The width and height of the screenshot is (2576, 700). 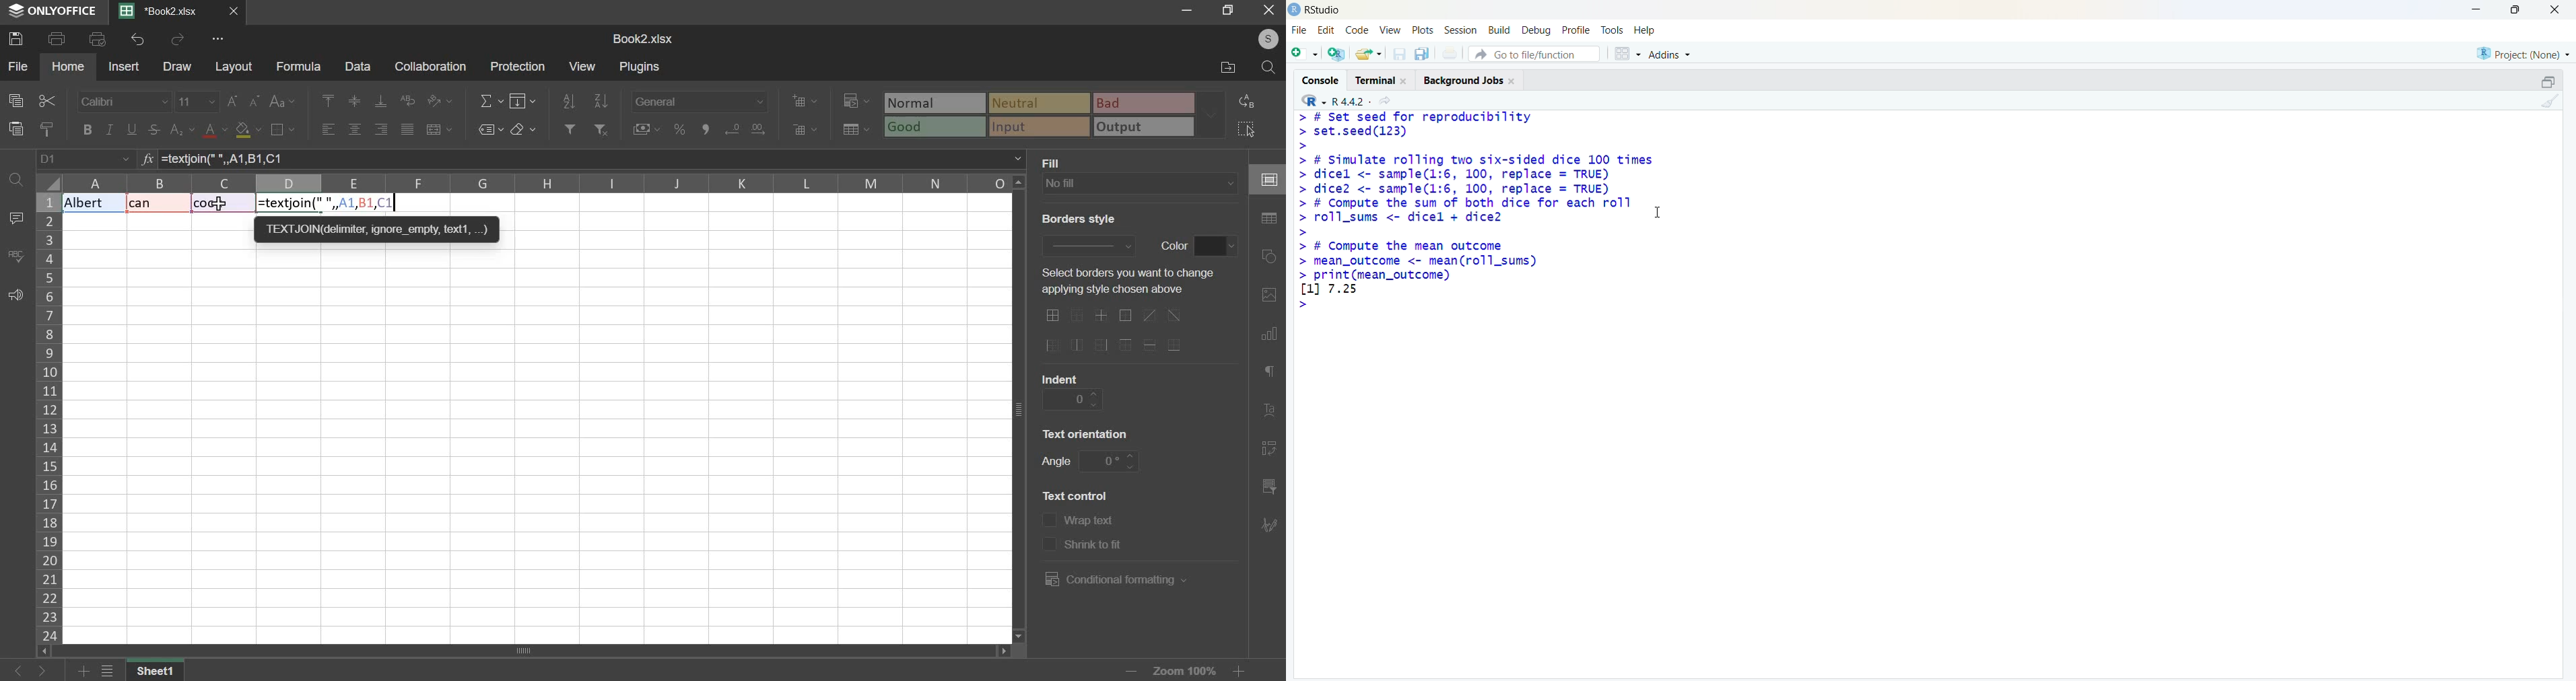 I want to click on code, so click(x=1357, y=30).